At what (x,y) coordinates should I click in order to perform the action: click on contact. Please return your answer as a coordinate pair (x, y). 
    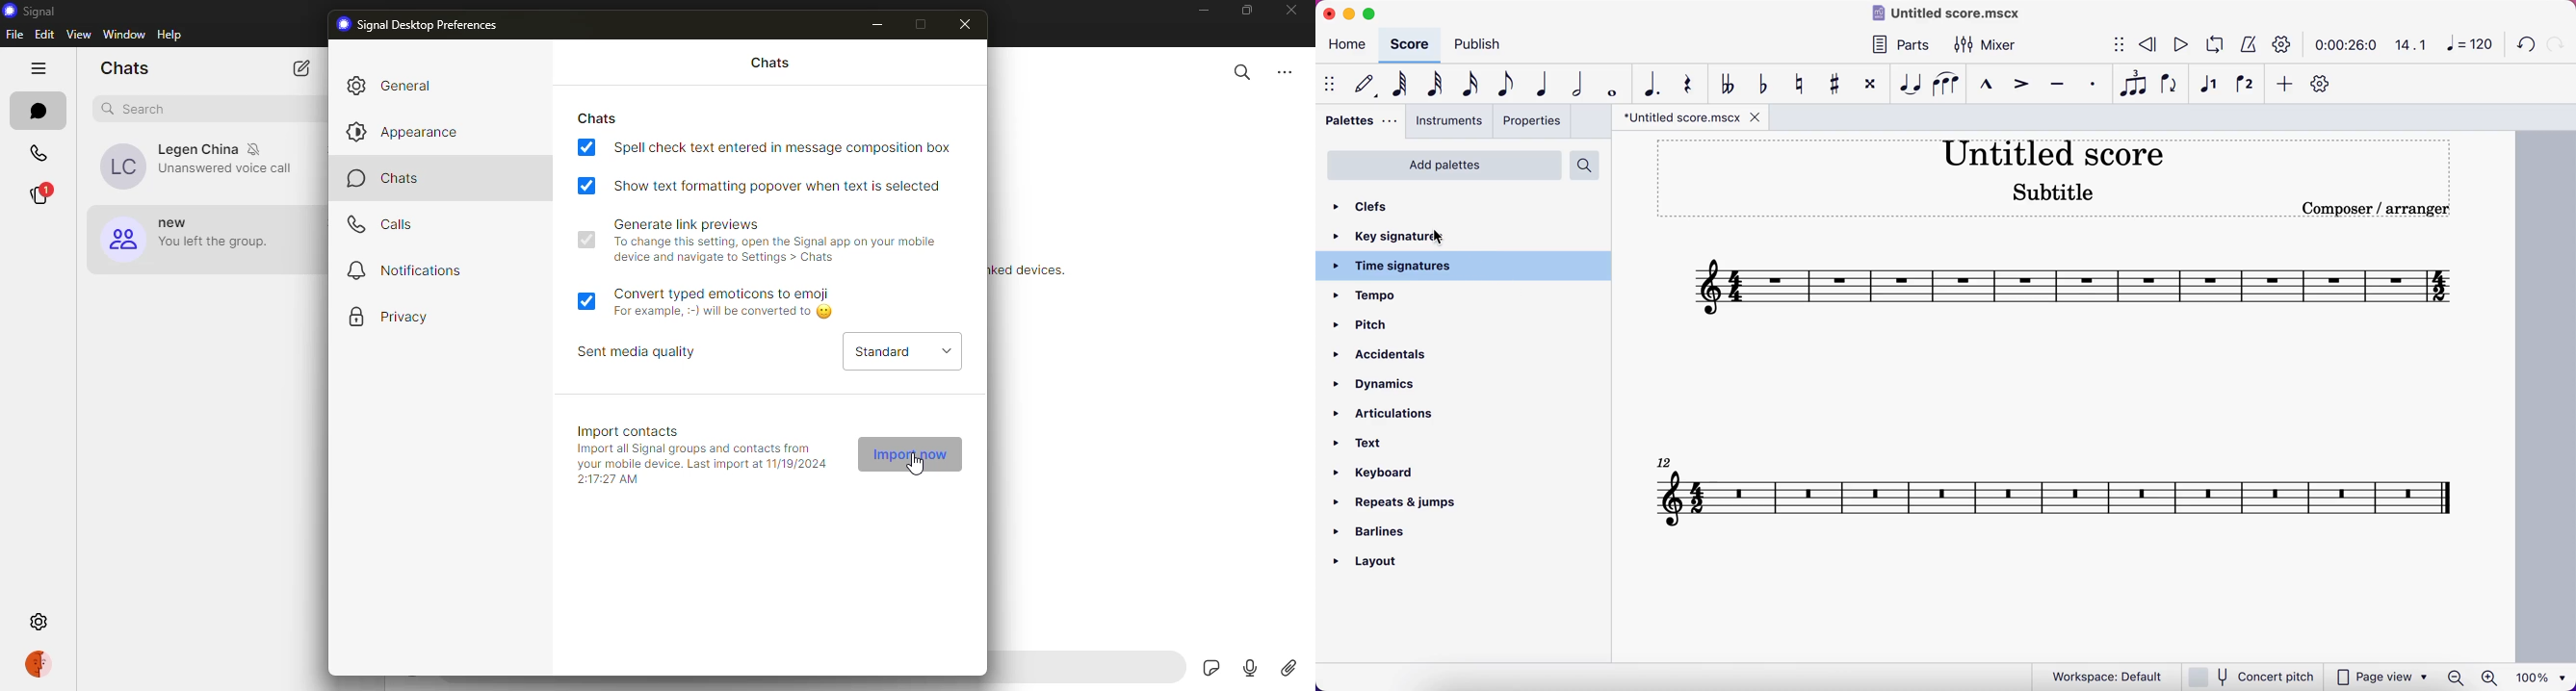
    Looking at the image, I should click on (200, 168).